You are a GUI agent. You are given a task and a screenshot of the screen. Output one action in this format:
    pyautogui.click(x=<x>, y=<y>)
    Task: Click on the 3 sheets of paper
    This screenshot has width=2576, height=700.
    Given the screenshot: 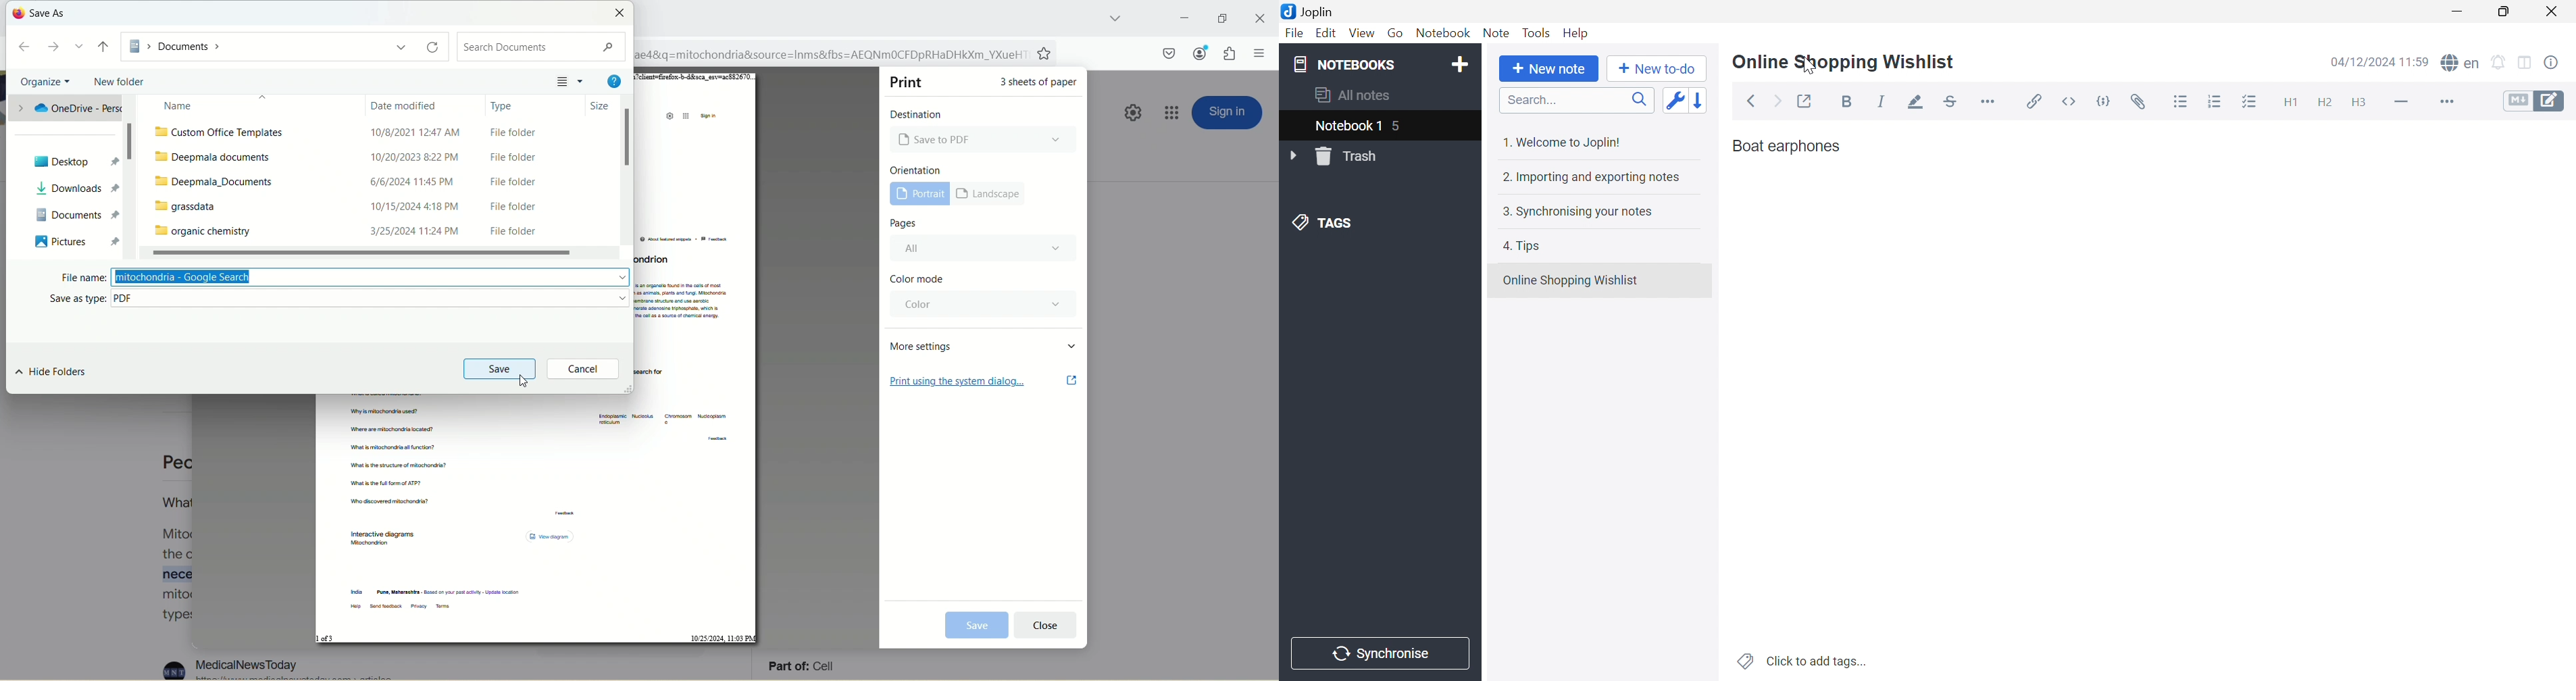 What is the action you would take?
    pyautogui.click(x=1040, y=85)
    